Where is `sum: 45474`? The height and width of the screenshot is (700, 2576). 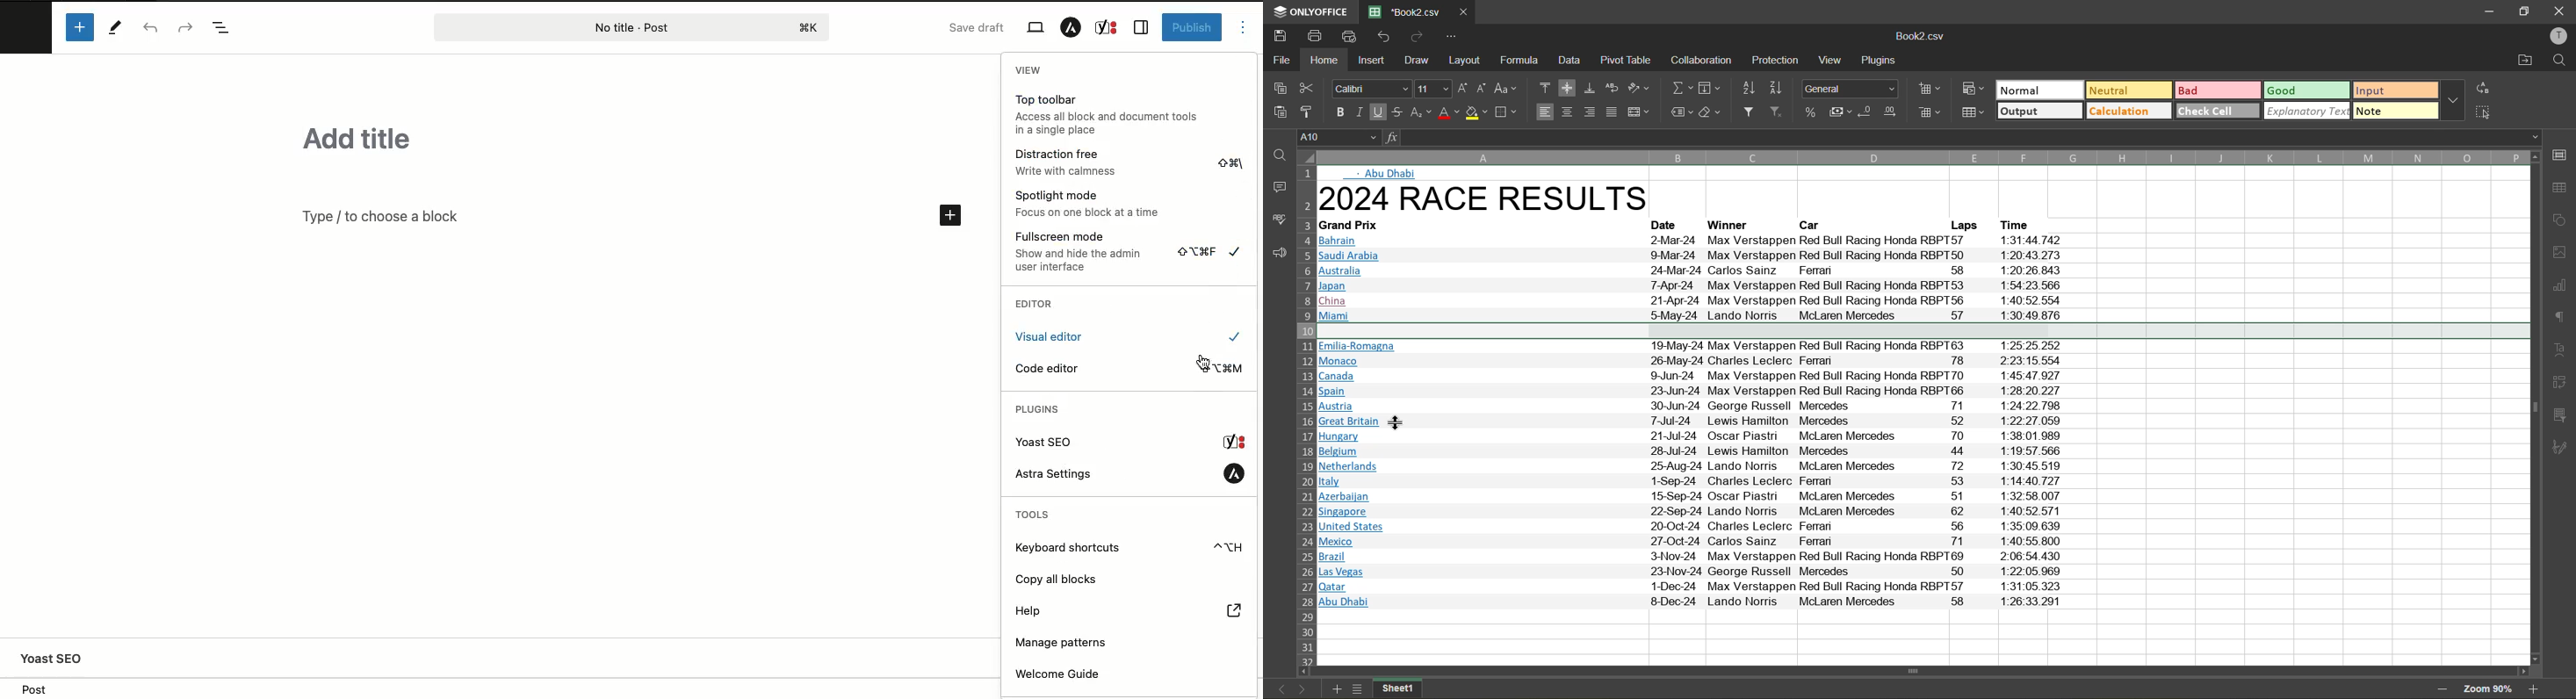
sum: 45474 is located at coordinates (2392, 689).